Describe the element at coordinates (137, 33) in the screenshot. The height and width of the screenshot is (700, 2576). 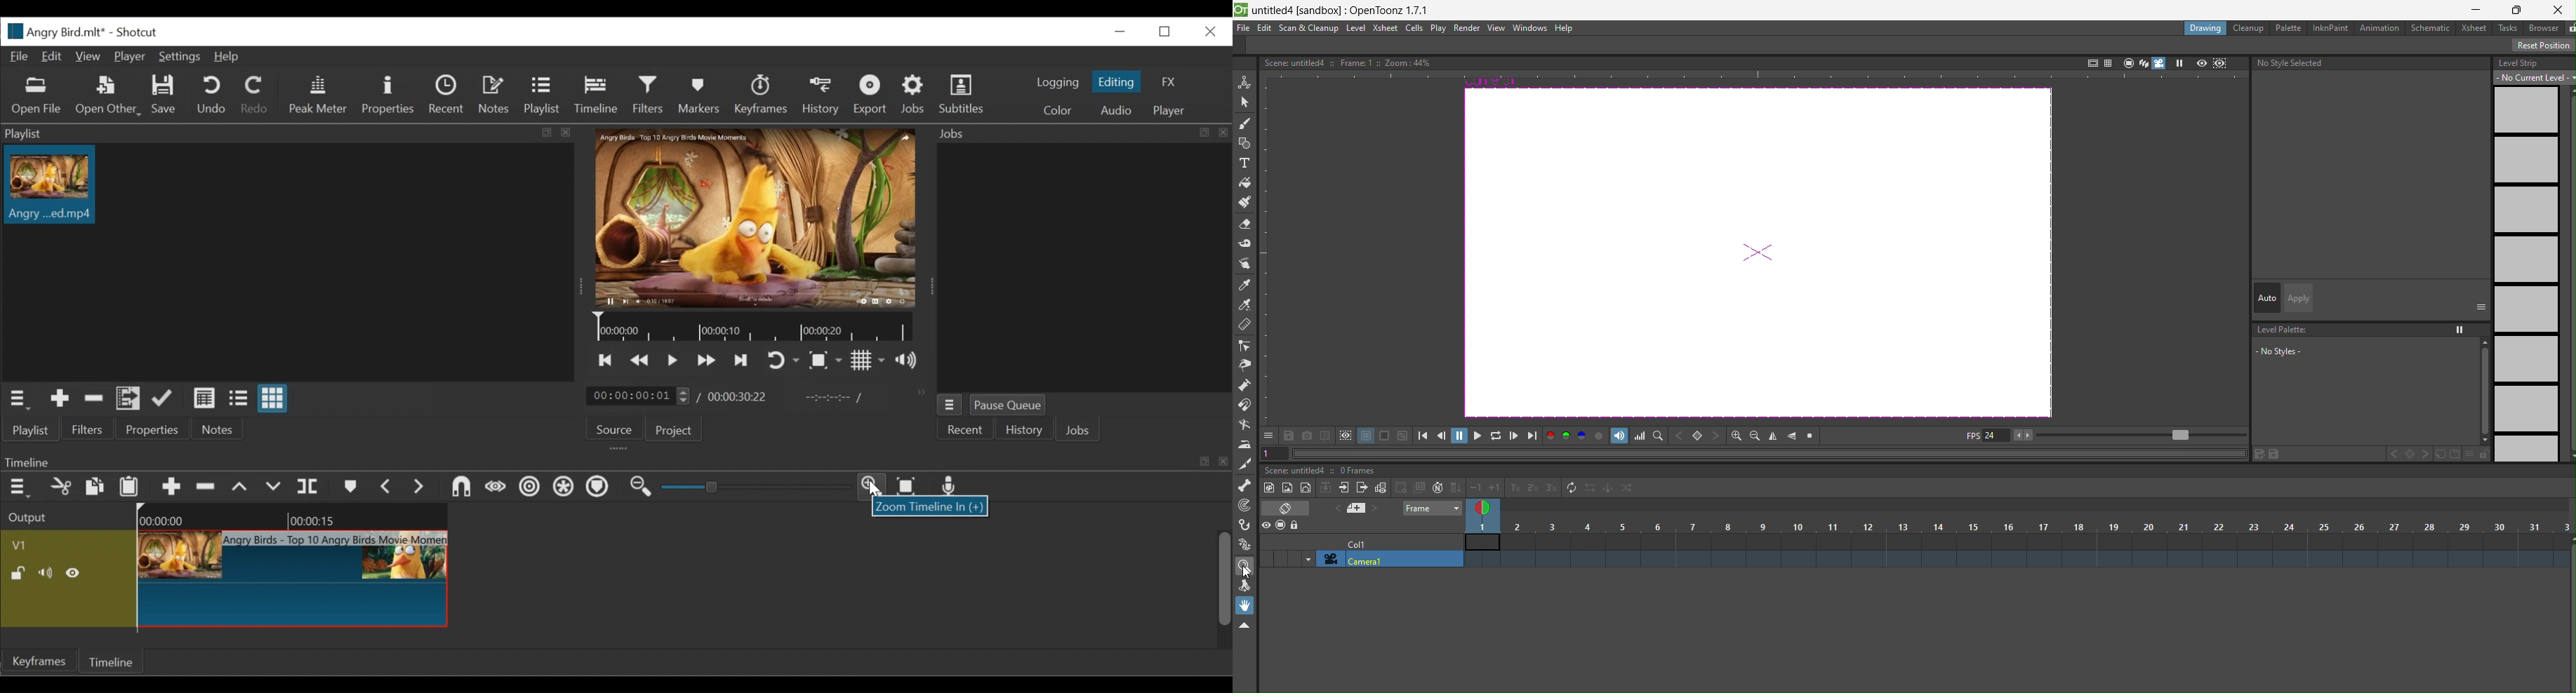
I see `Shotcut` at that location.